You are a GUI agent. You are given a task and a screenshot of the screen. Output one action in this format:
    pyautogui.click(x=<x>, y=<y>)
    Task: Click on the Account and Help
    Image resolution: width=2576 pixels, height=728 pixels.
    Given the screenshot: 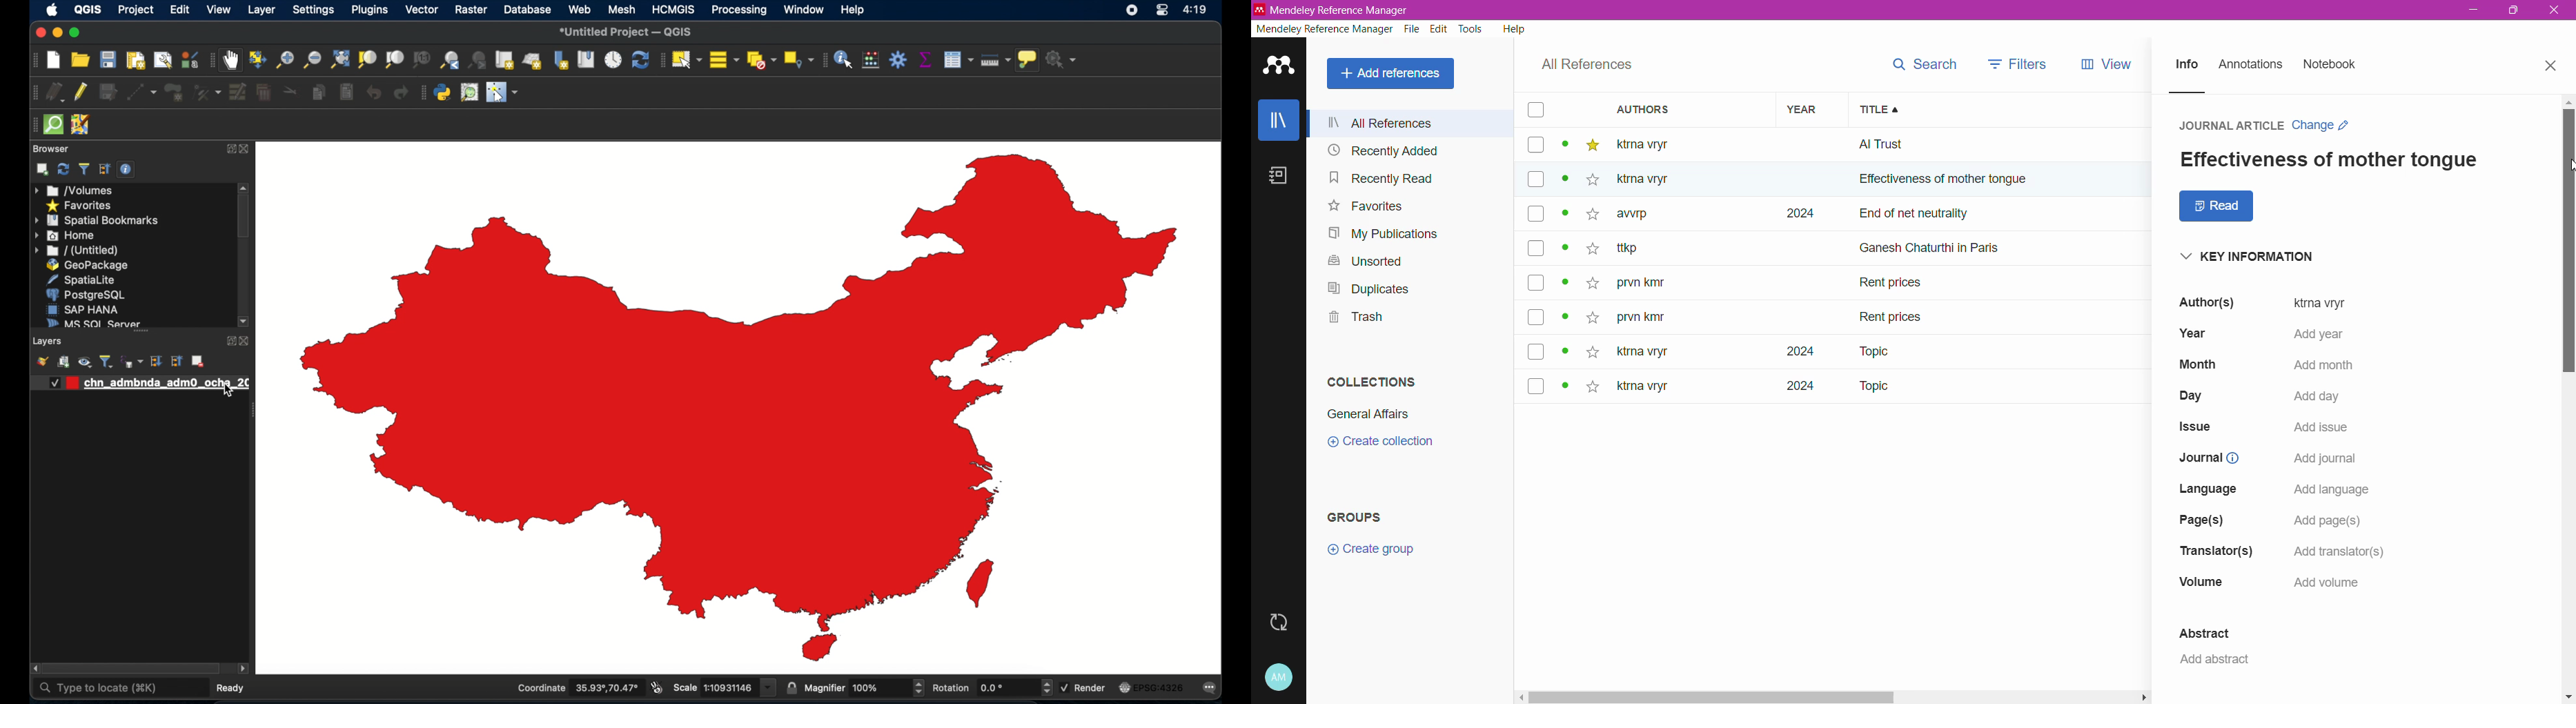 What is the action you would take?
    pyautogui.click(x=1279, y=678)
    